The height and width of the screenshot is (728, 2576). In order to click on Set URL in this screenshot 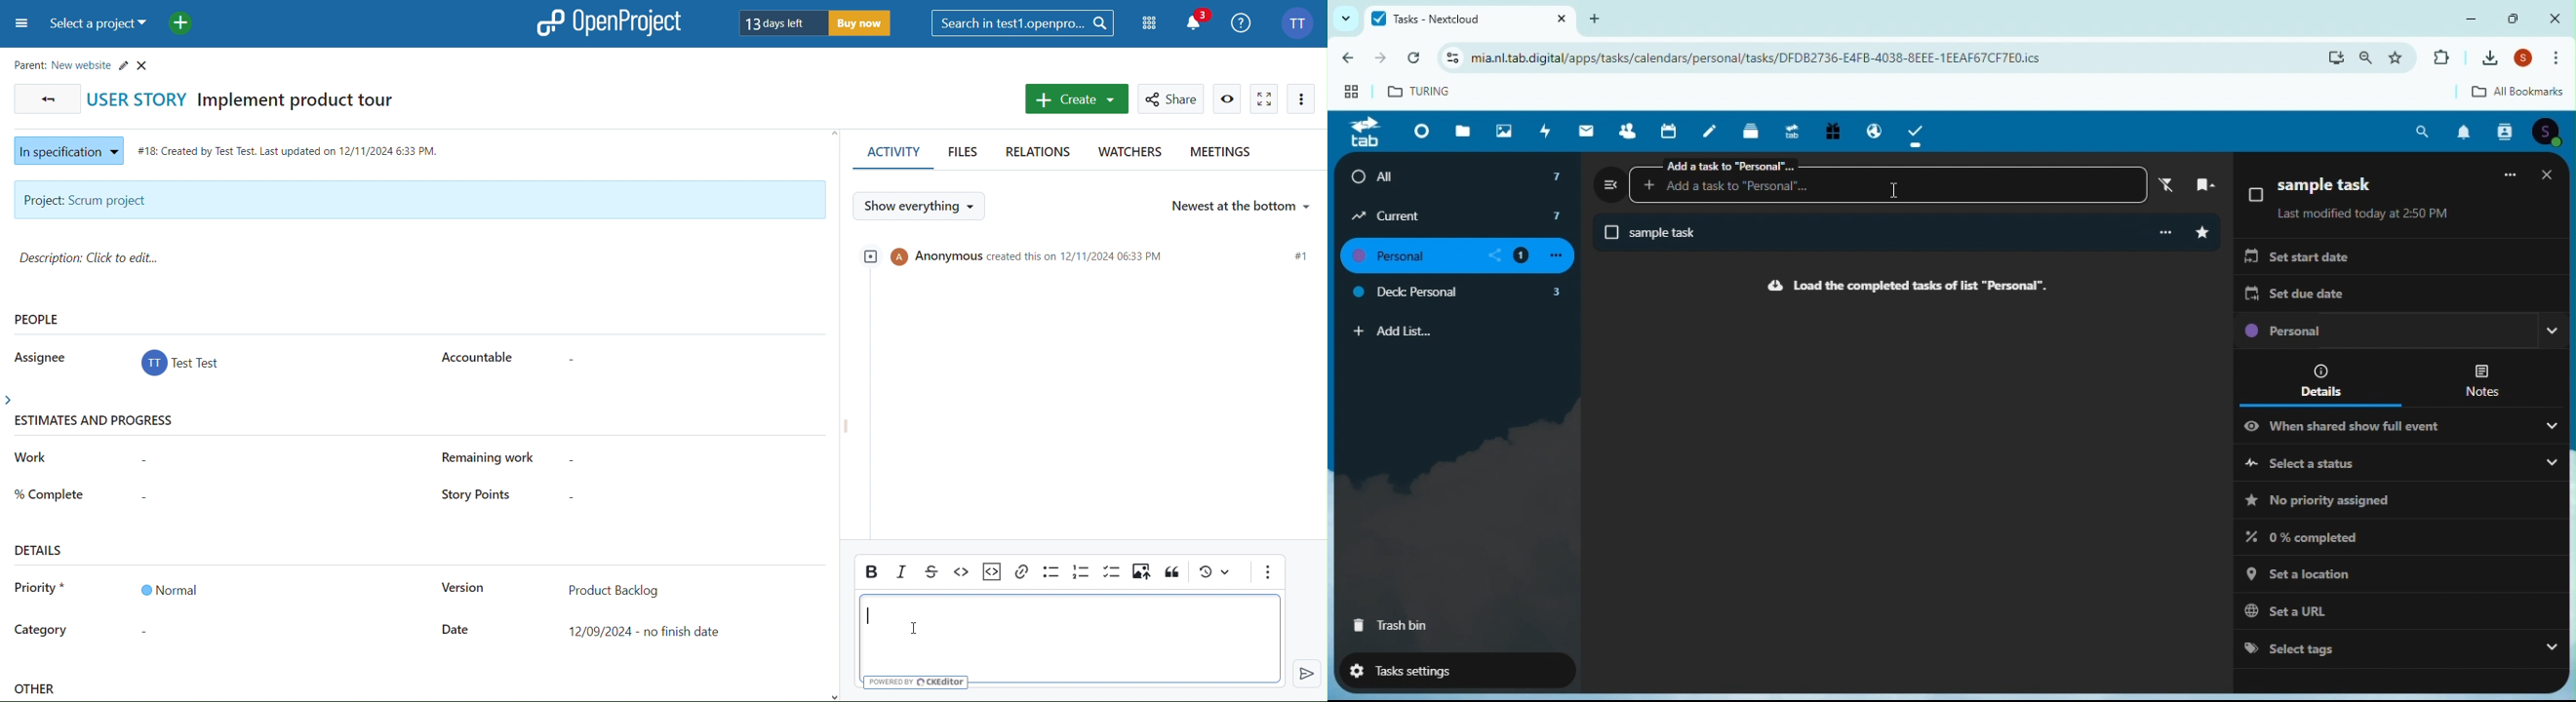, I will do `click(2390, 607)`.